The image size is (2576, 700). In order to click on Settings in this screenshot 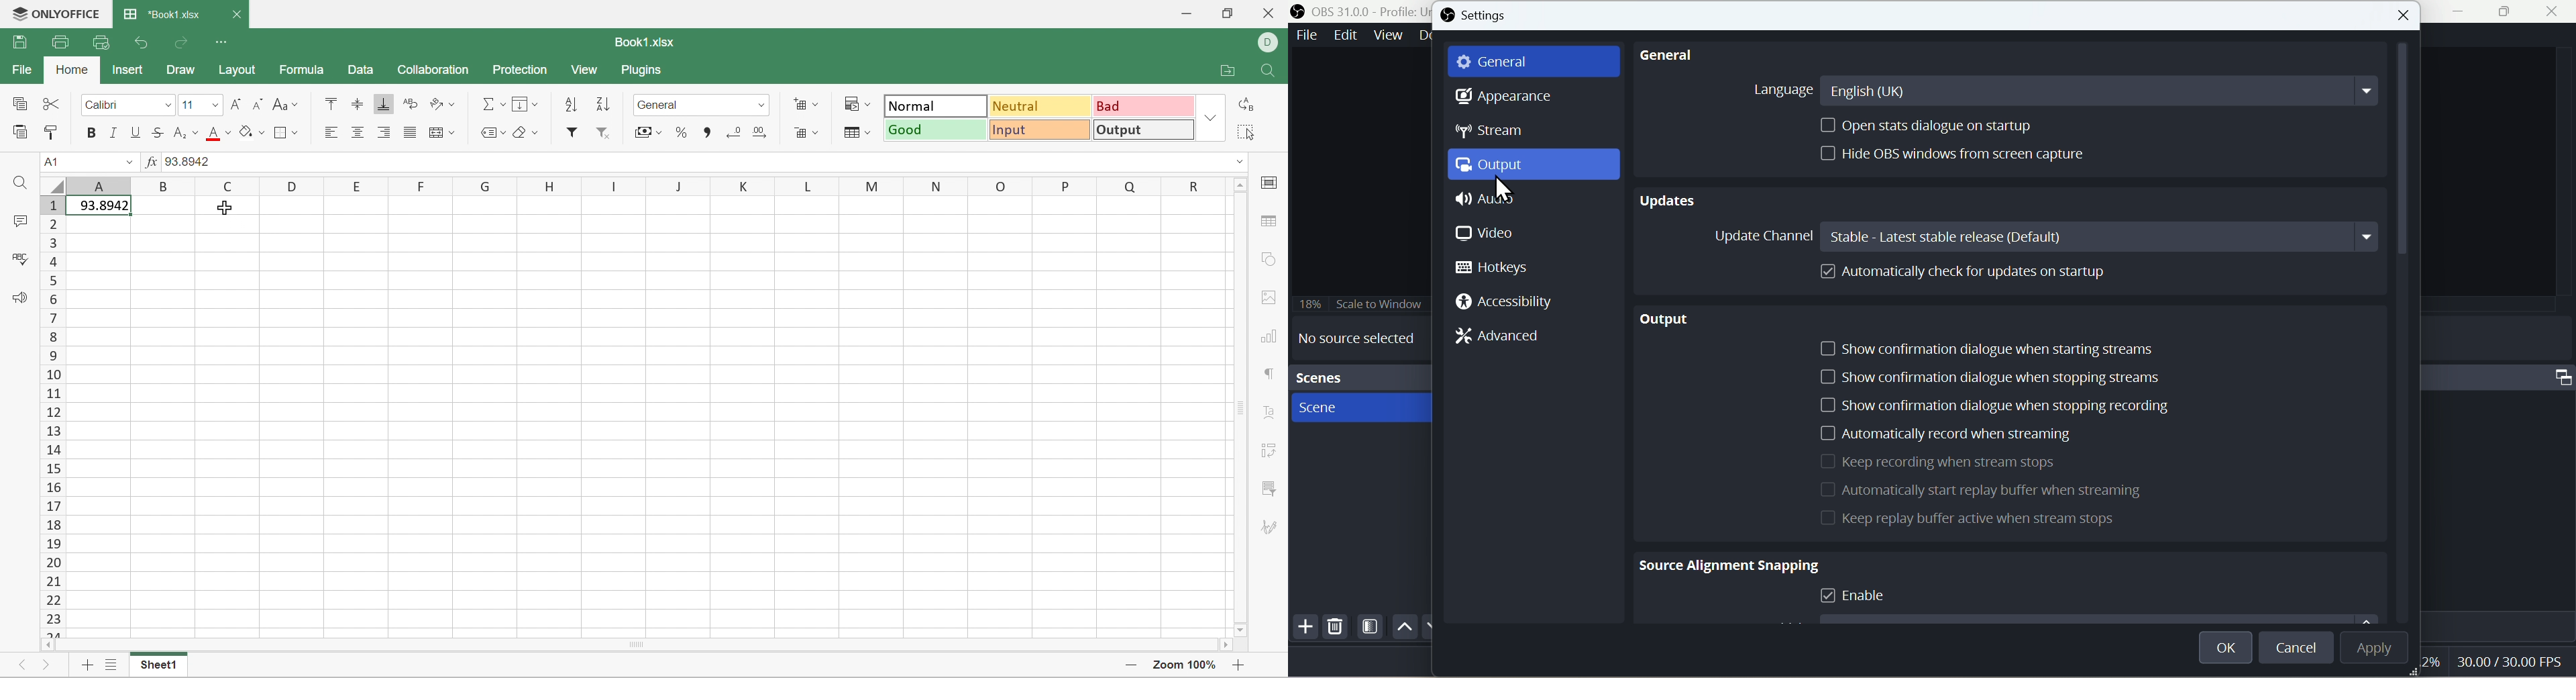, I will do `click(1483, 17)`.